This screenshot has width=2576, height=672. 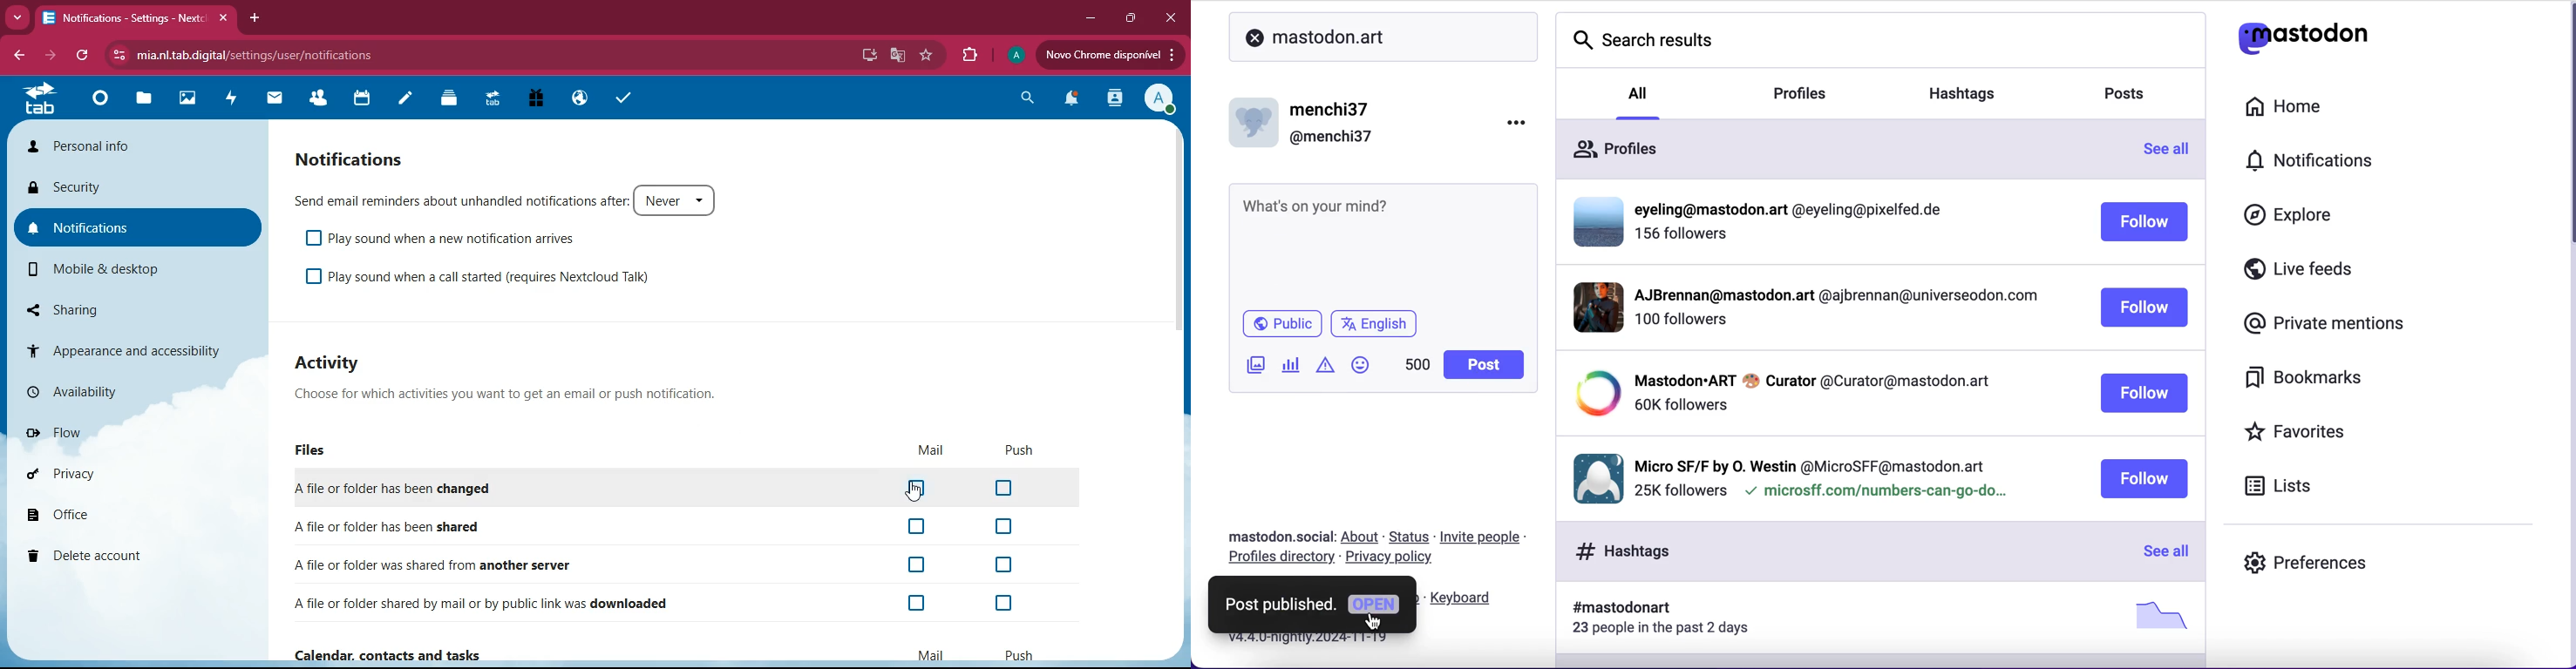 I want to click on url, so click(x=240, y=55).